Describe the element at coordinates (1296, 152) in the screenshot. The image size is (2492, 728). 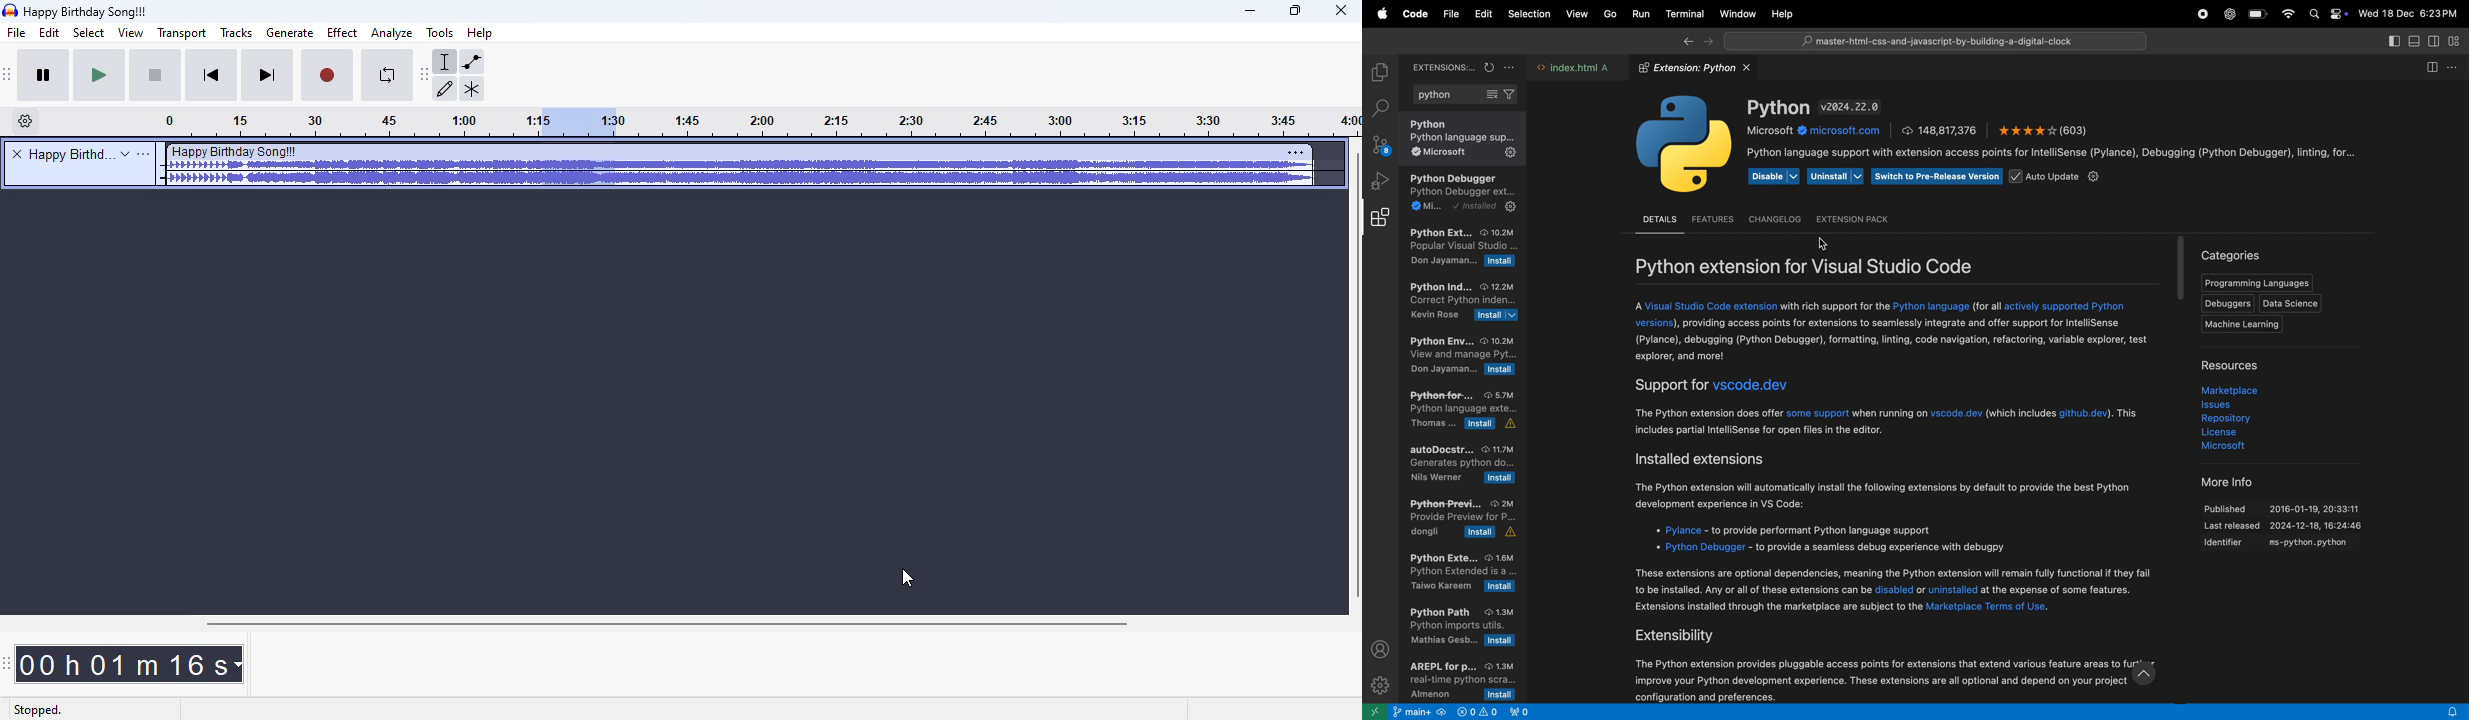
I see `settings` at that location.